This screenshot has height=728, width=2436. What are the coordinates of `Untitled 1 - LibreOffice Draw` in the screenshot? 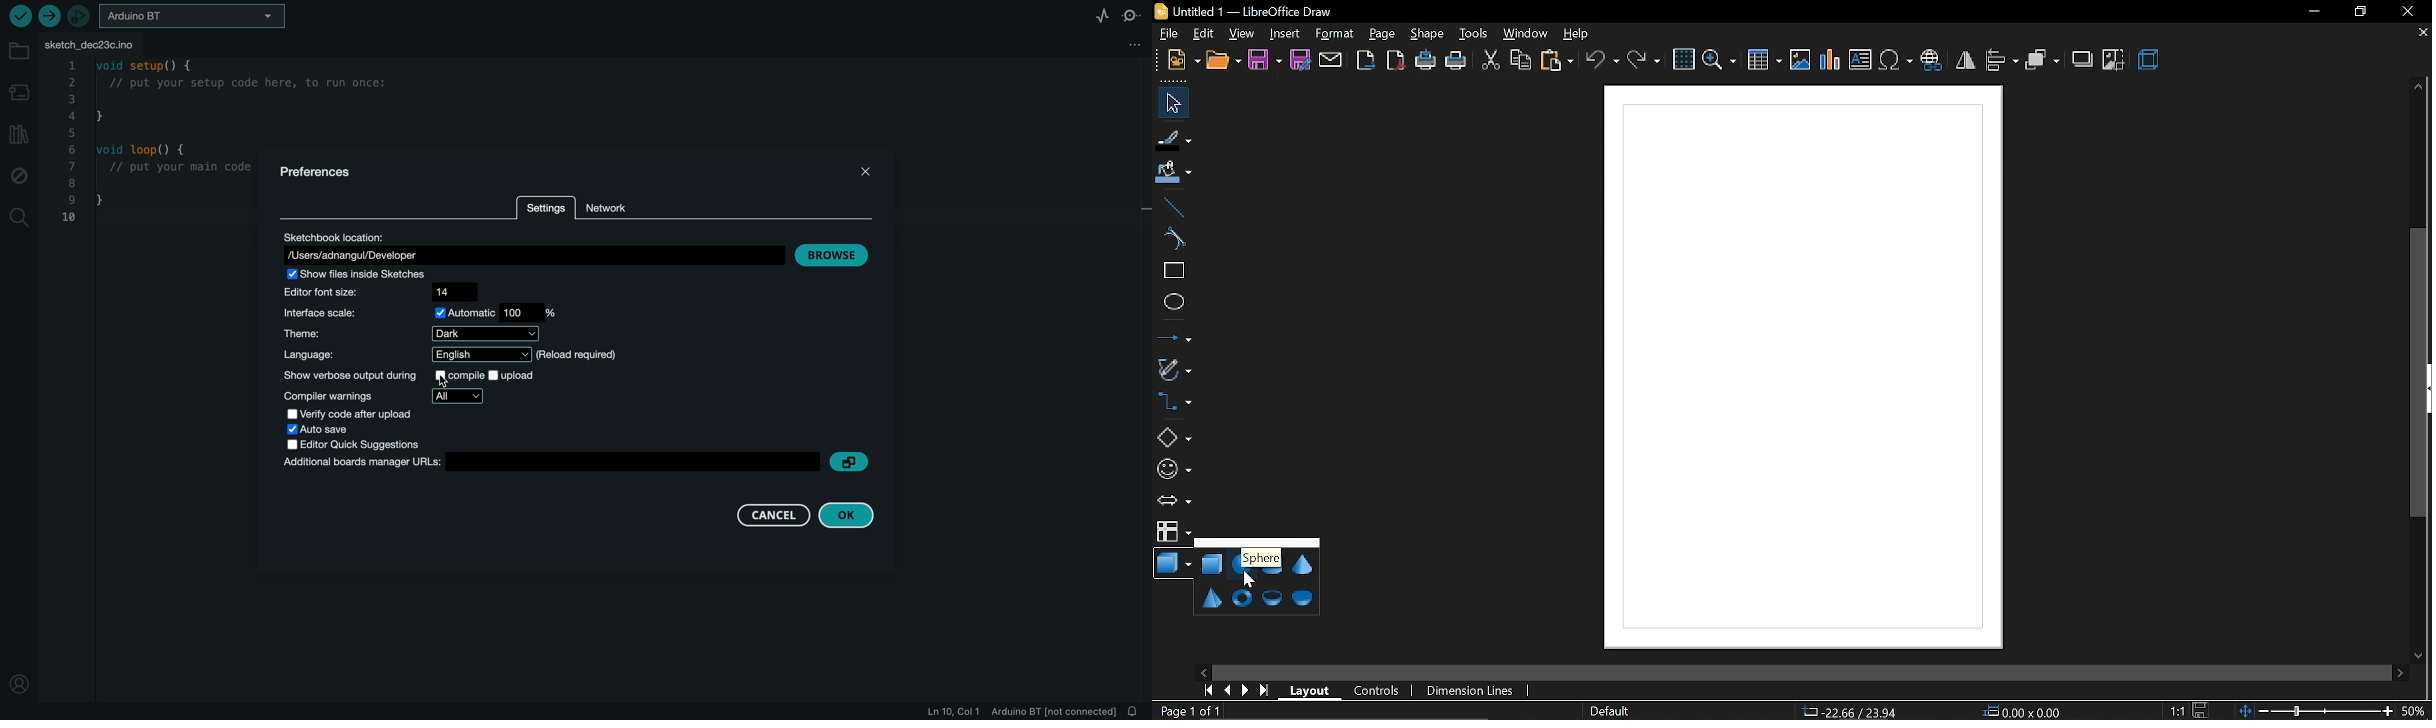 It's located at (1243, 9).